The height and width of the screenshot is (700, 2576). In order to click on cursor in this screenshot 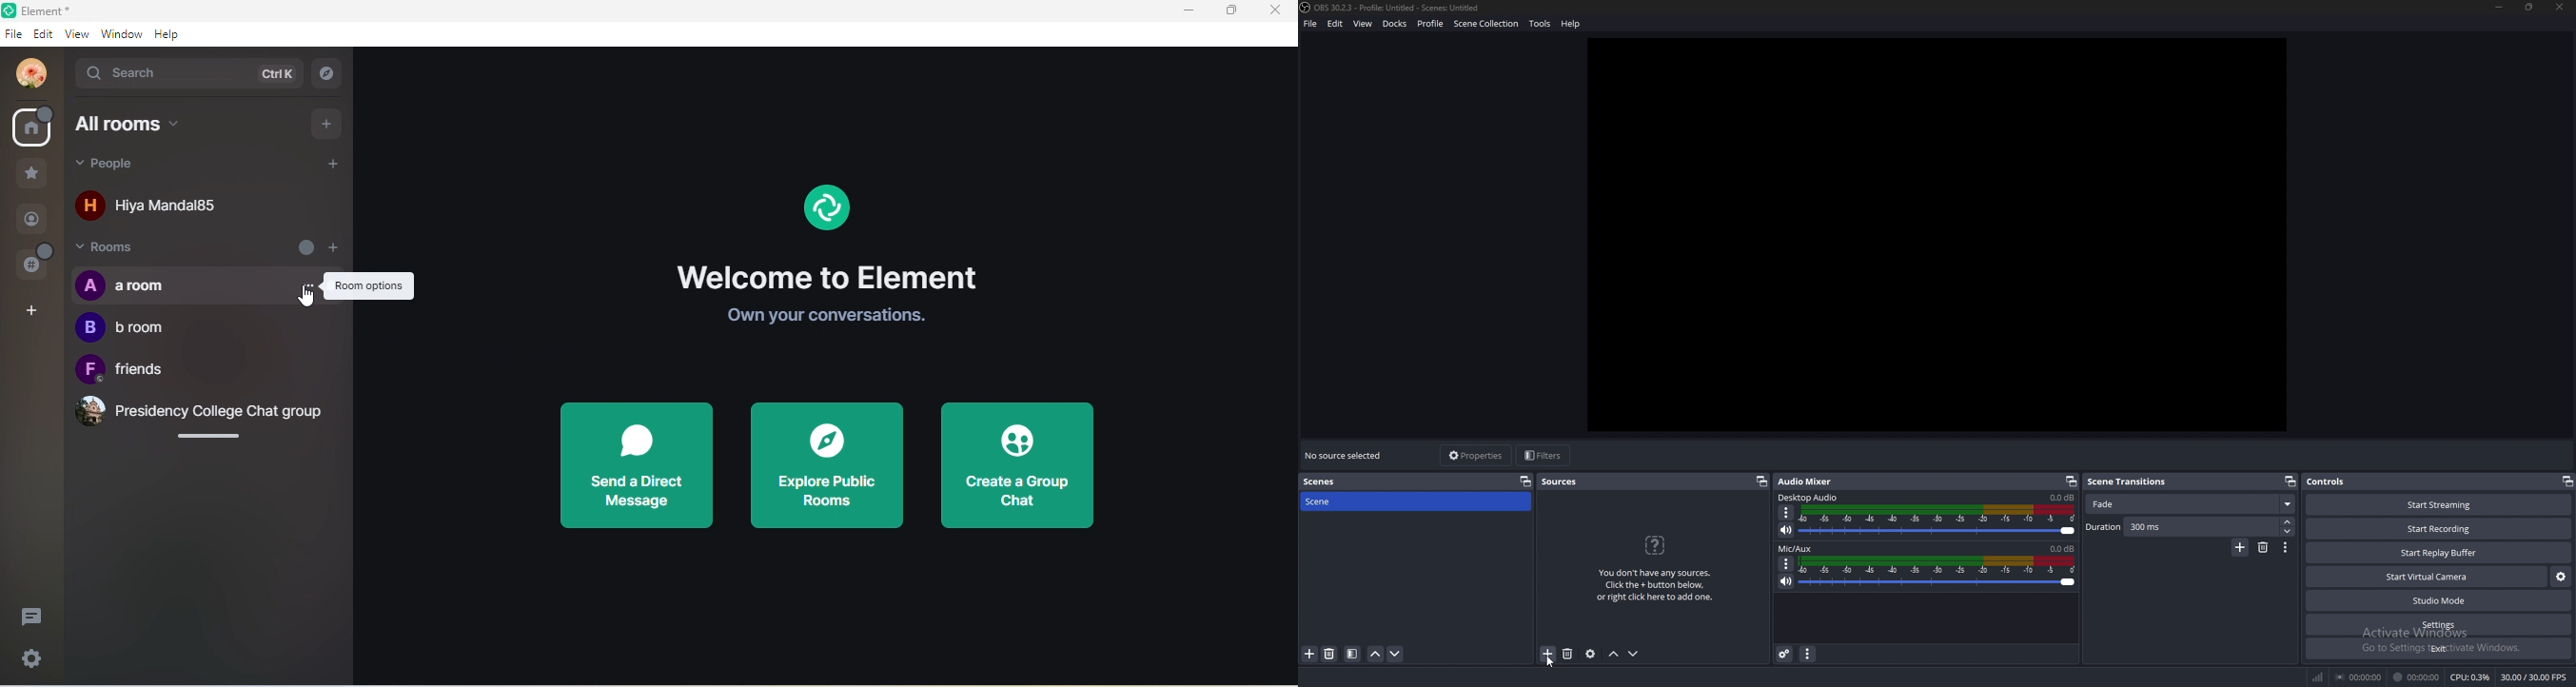, I will do `click(310, 295)`.